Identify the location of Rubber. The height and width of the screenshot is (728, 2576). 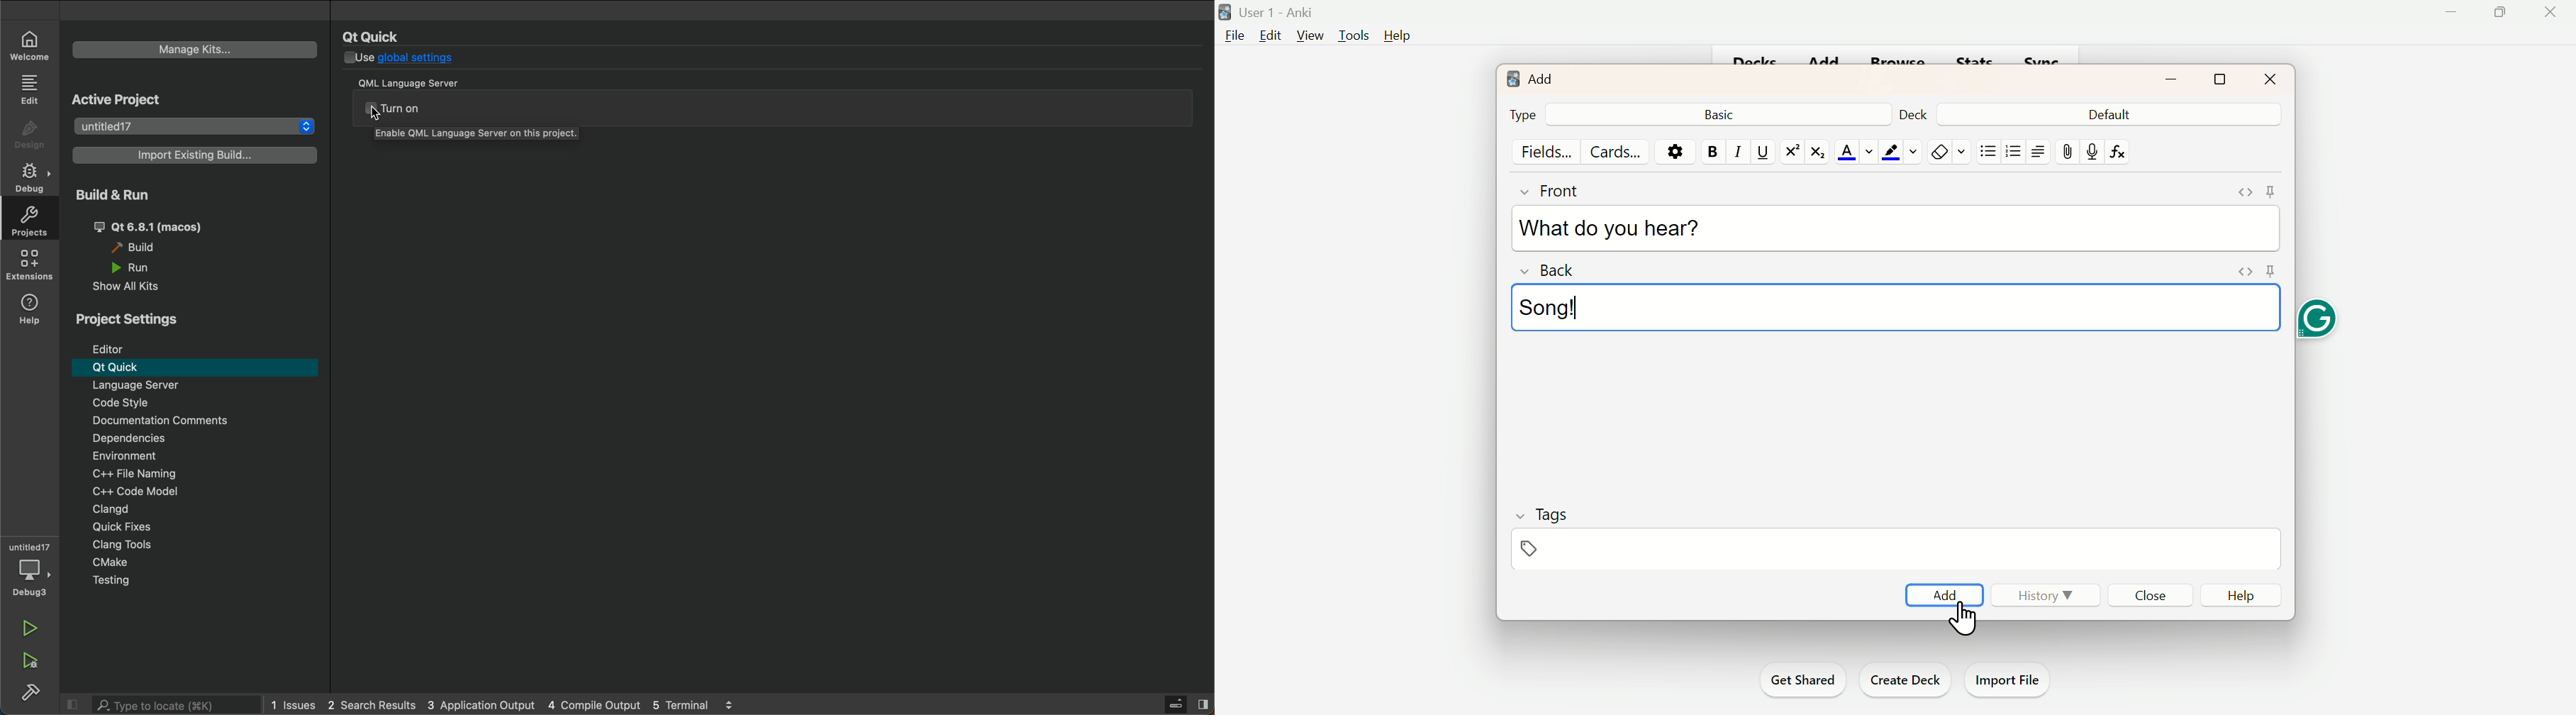
(1949, 150).